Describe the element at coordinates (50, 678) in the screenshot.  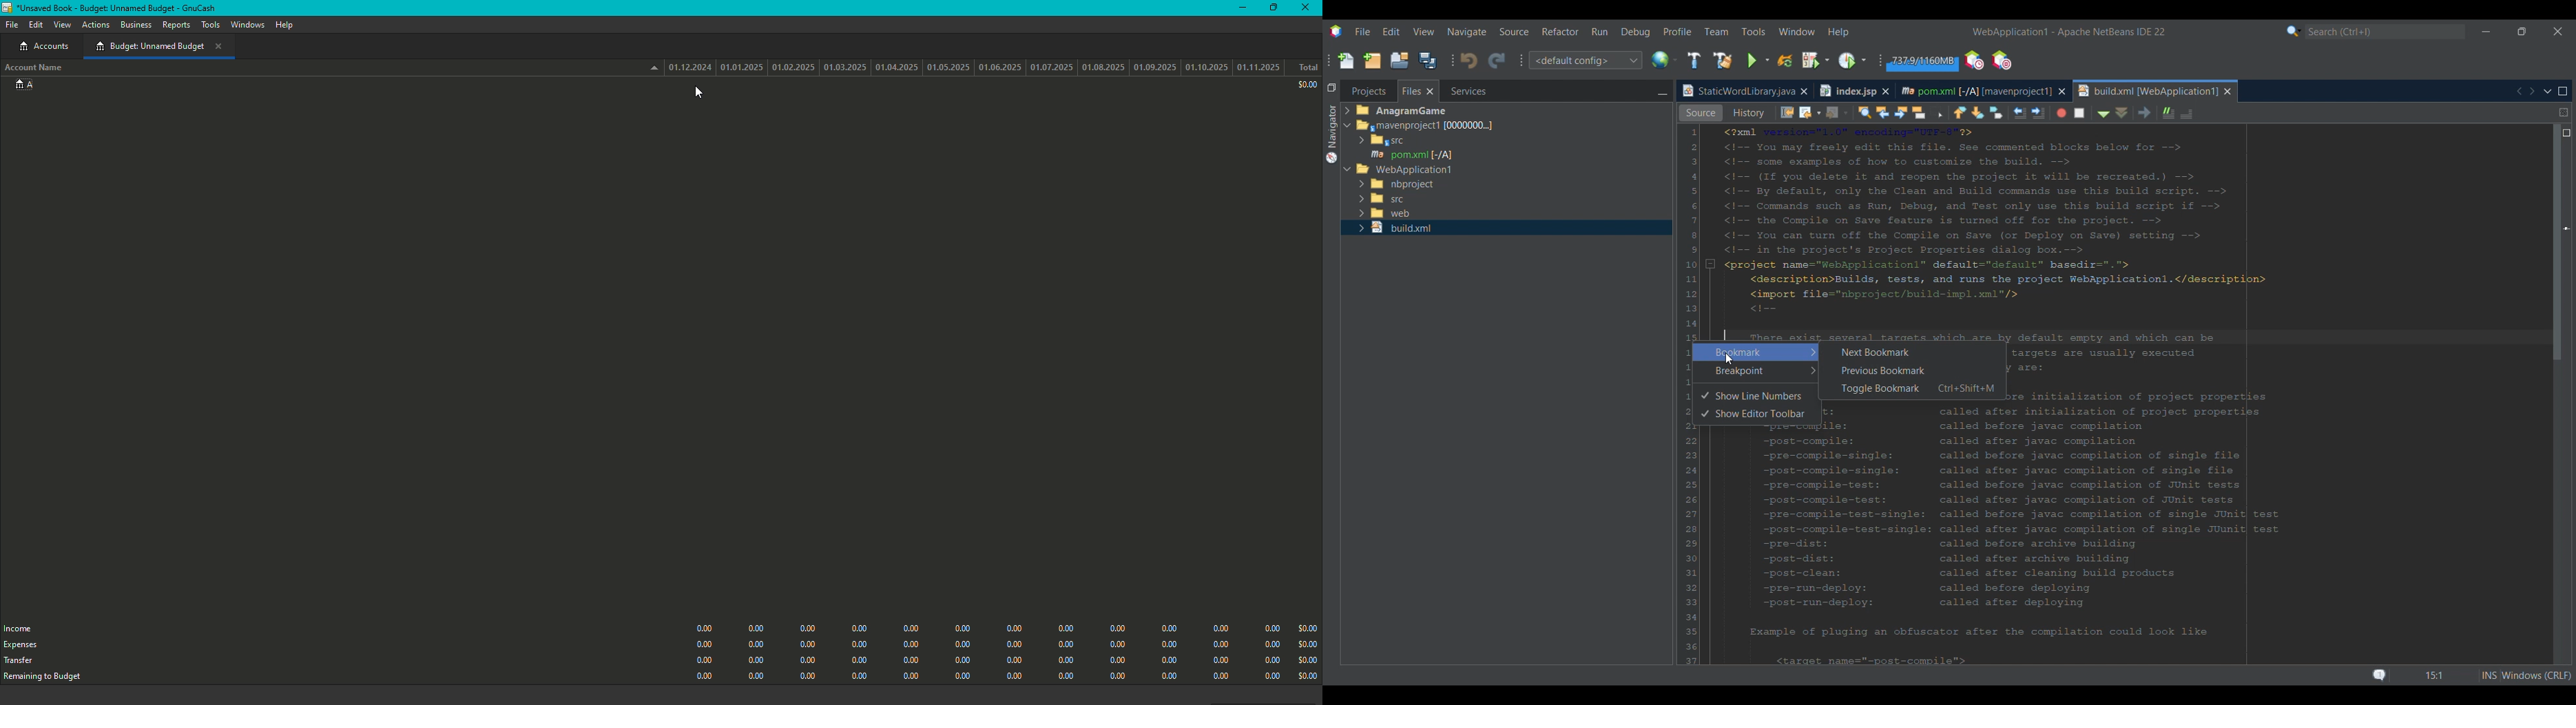
I see `Remaining to Budget` at that location.